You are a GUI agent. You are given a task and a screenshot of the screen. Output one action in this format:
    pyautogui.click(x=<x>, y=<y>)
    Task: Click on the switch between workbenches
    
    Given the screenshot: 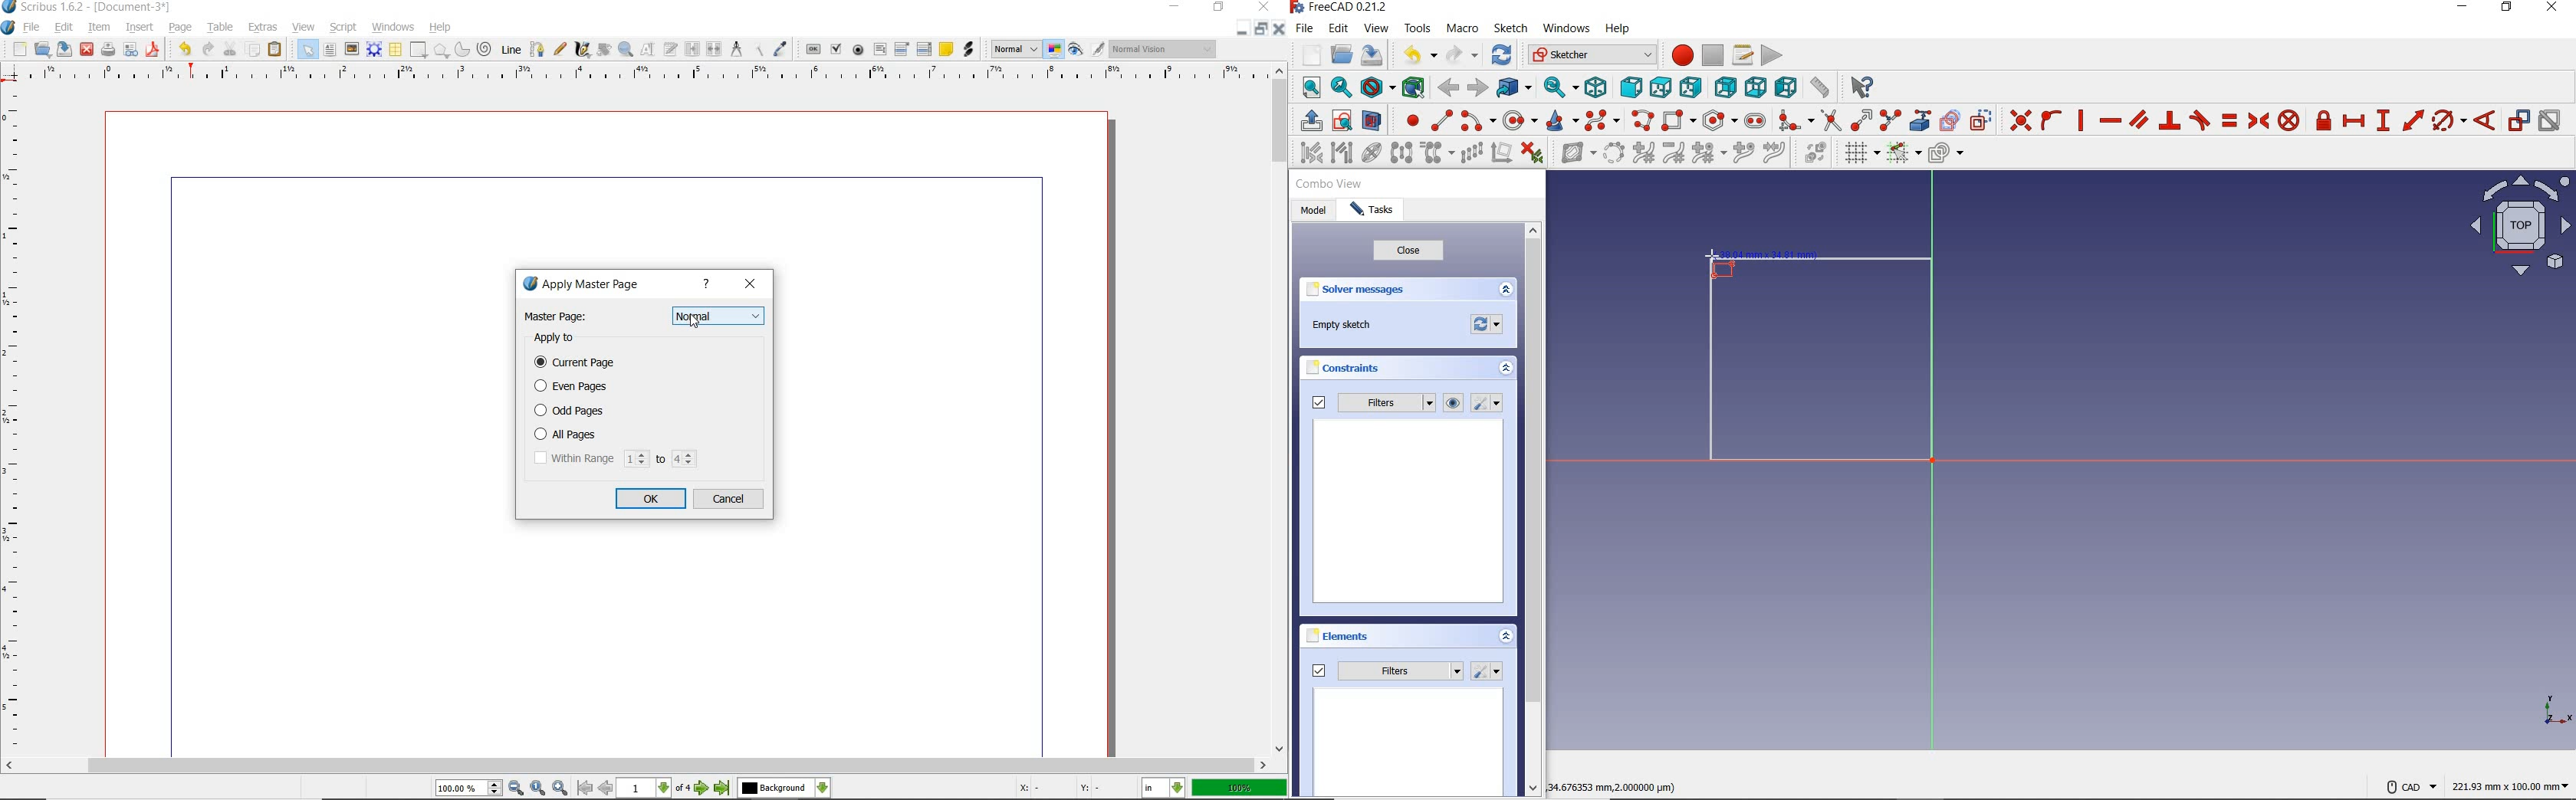 What is the action you would take?
    pyautogui.click(x=1592, y=55)
    